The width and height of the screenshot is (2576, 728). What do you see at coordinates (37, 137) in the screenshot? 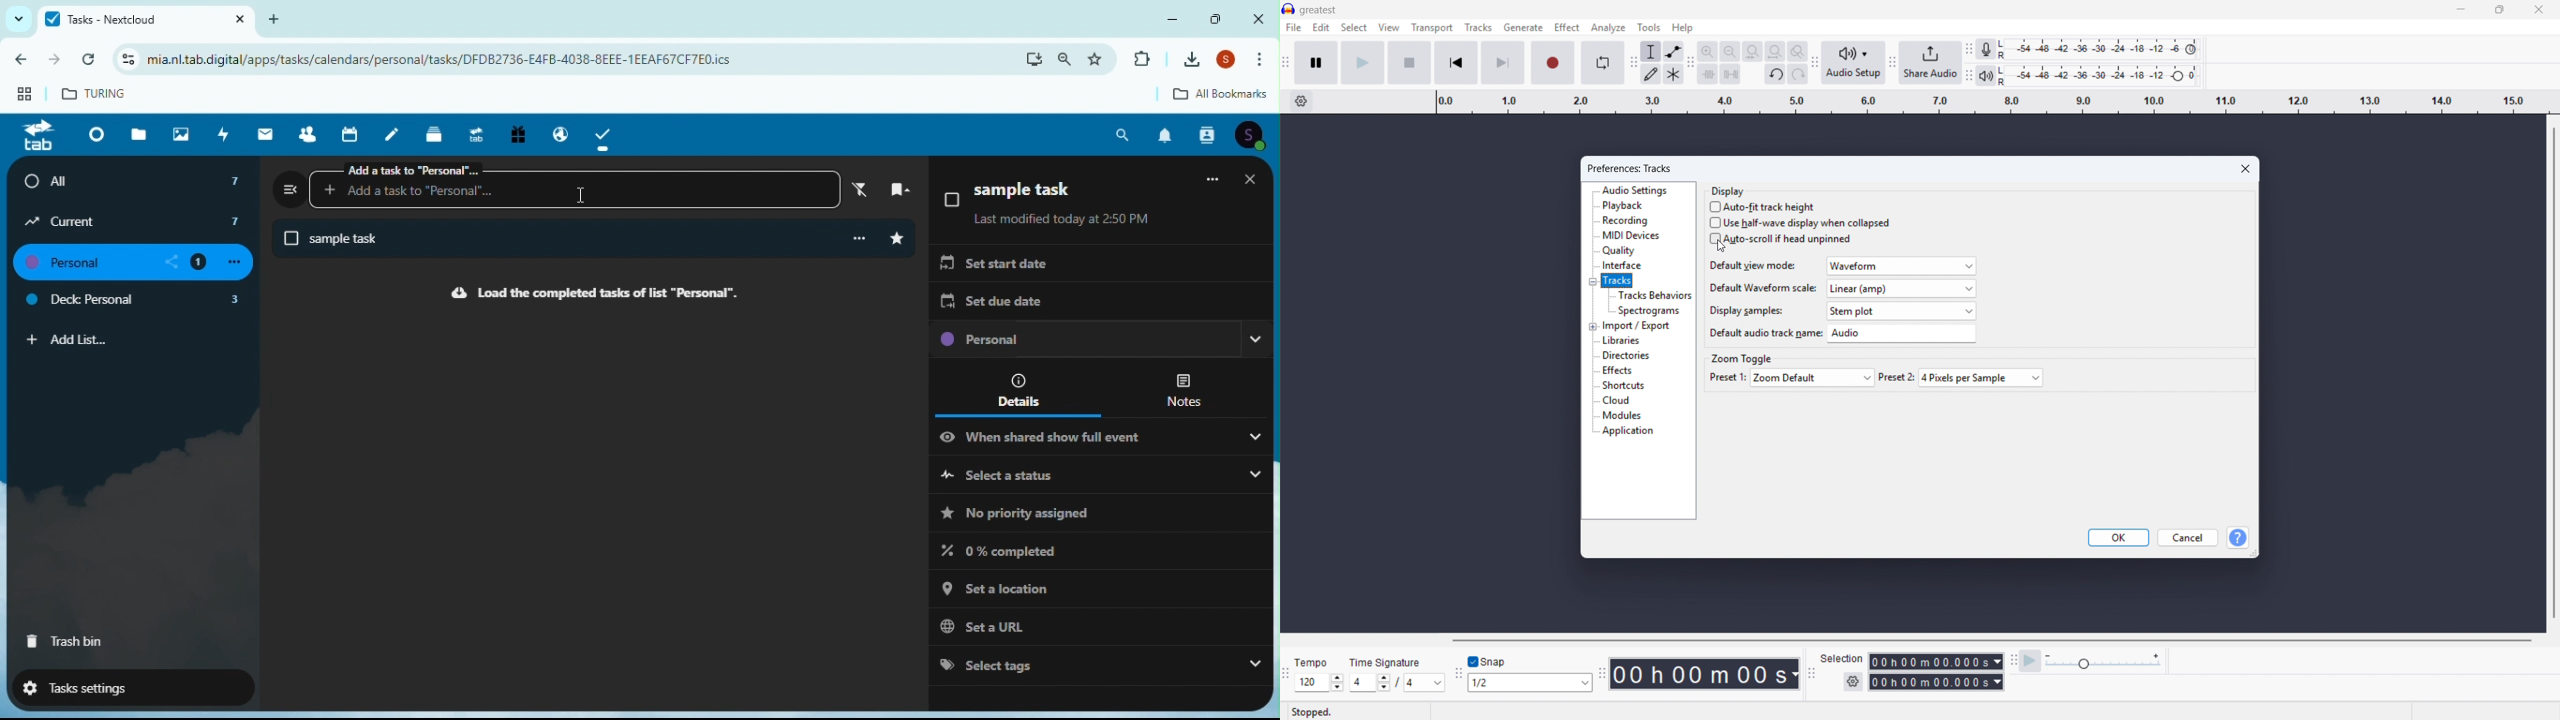
I see `tab` at bounding box center [37, 137].